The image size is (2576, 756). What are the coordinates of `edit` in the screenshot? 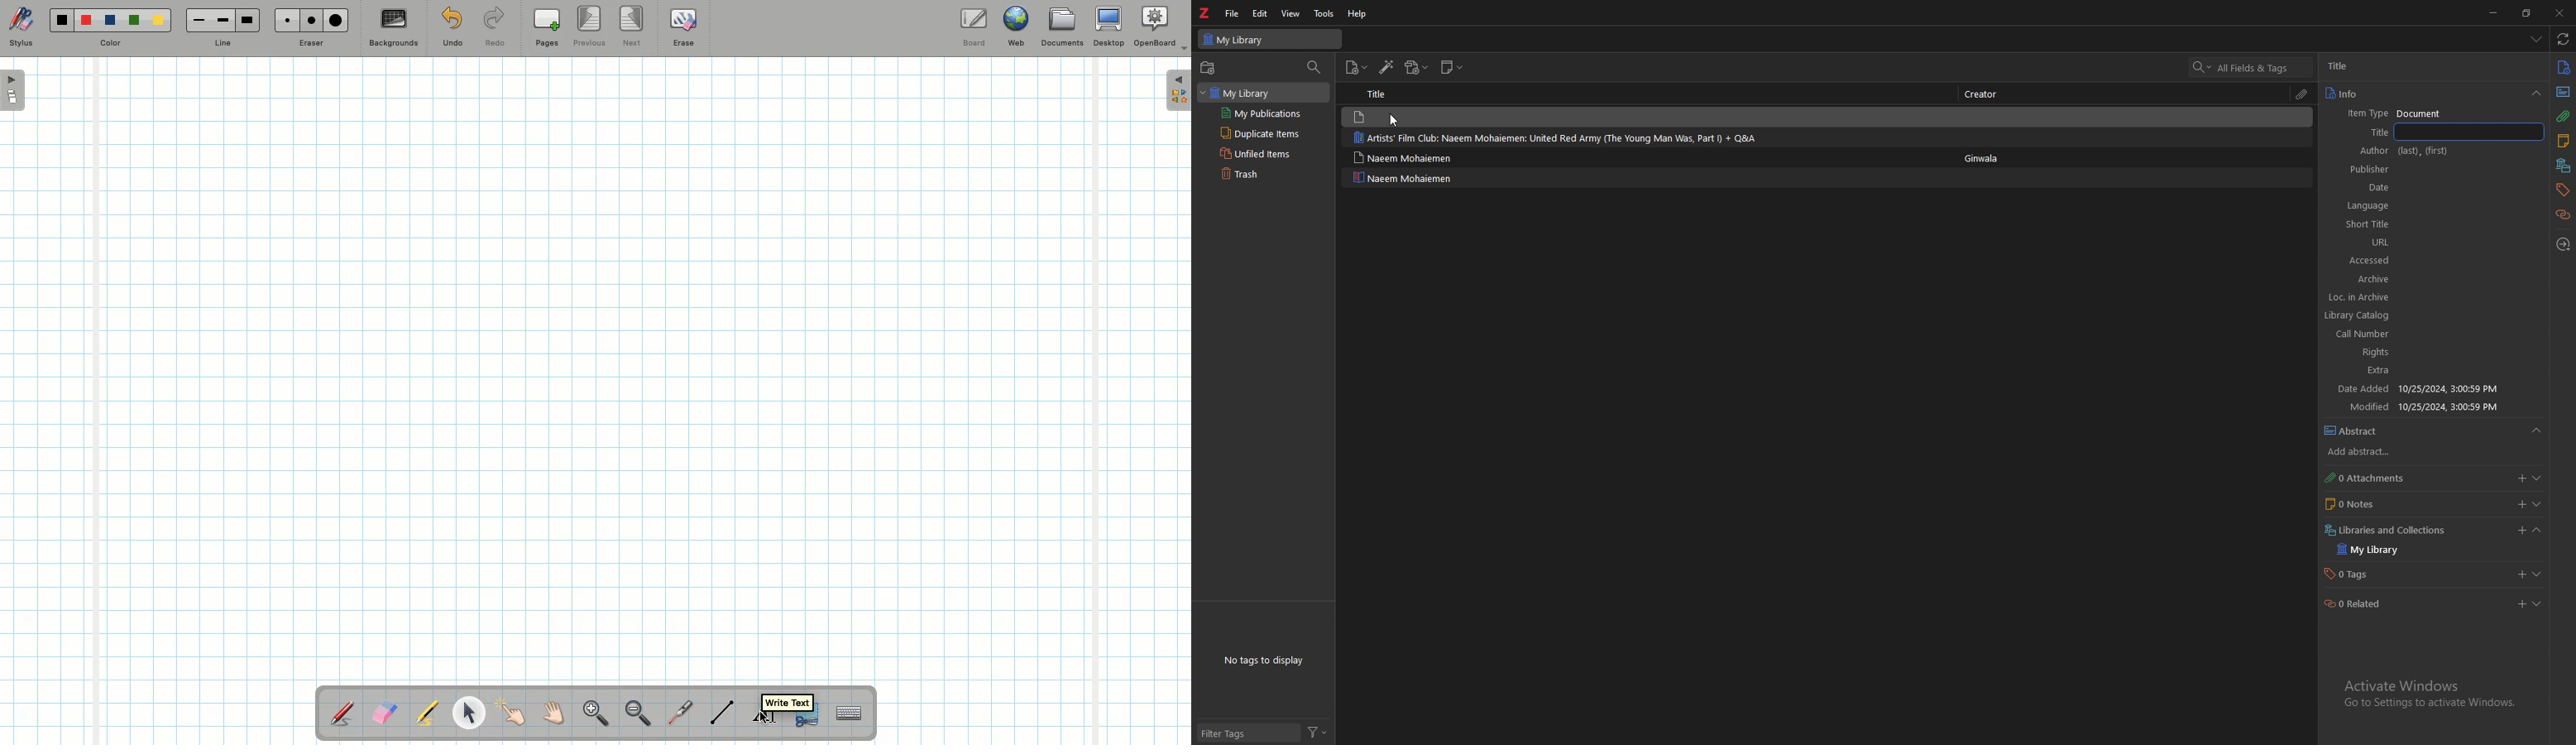 It's located at (1261, 13).